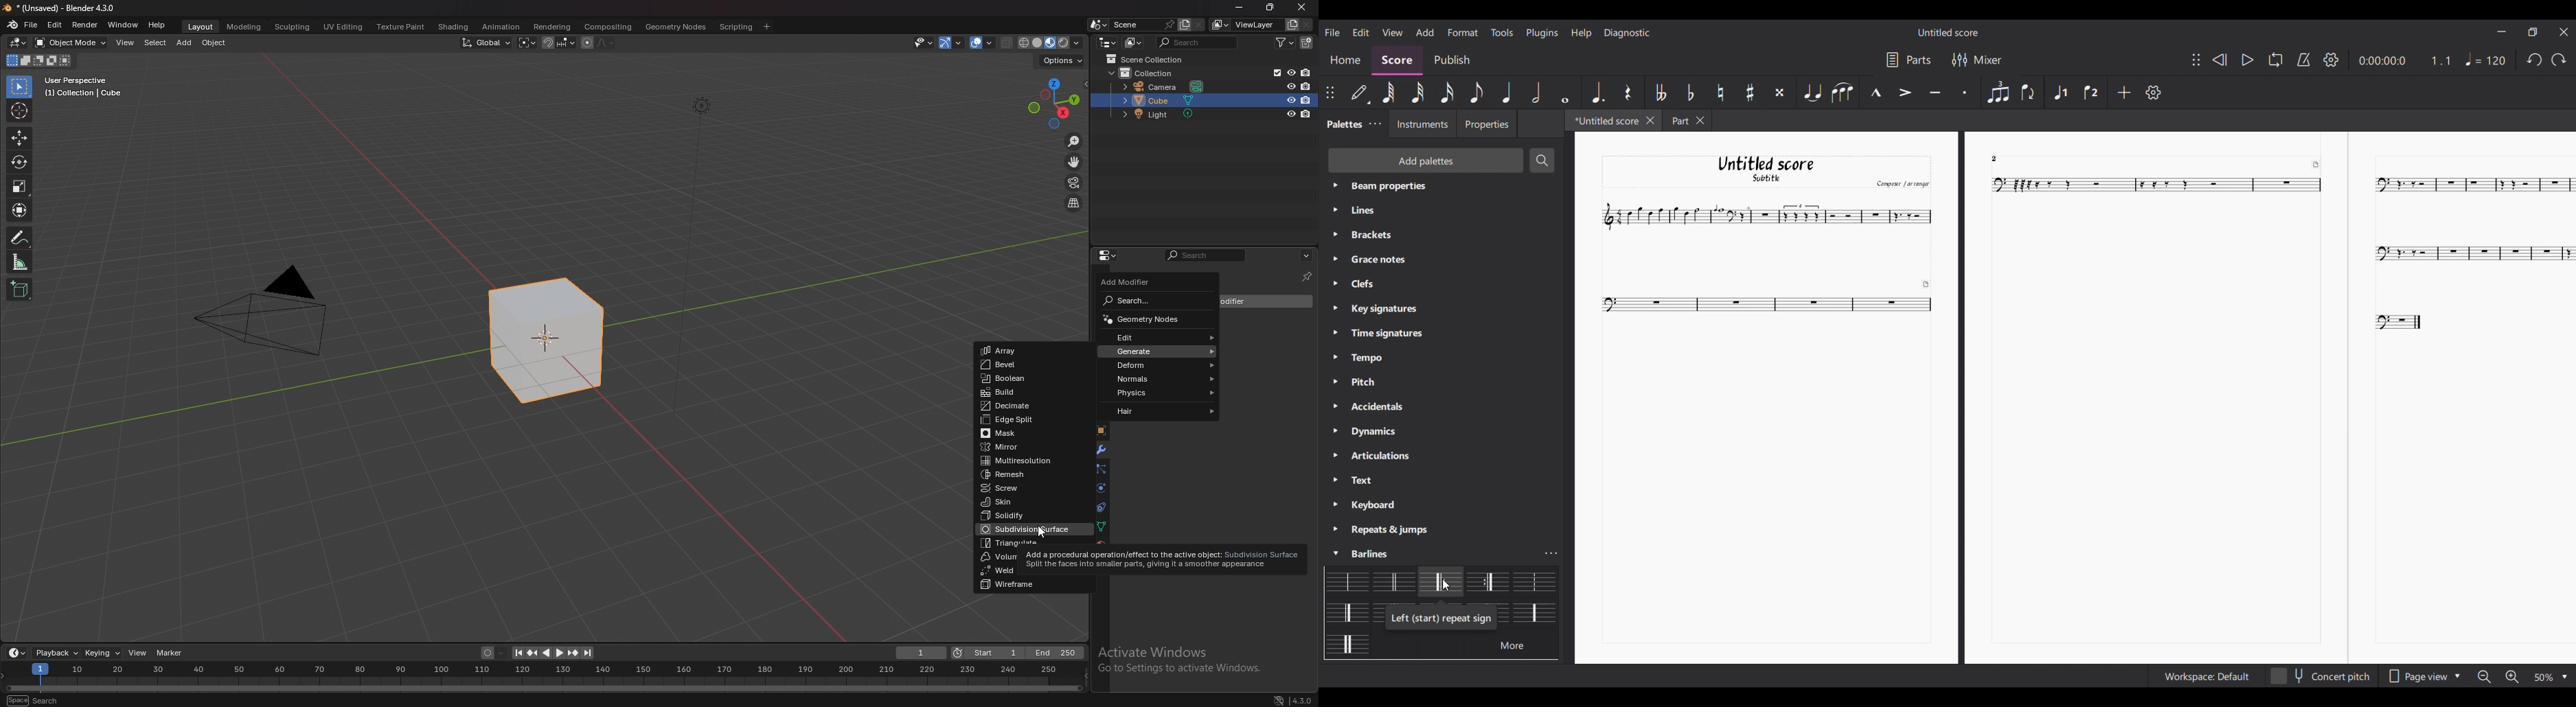 The height and width of the screenshot is (728, 2576). What do you see at coordinates (185, 43) in the screenshot?
I see `add` at bounding box center [185, 43].